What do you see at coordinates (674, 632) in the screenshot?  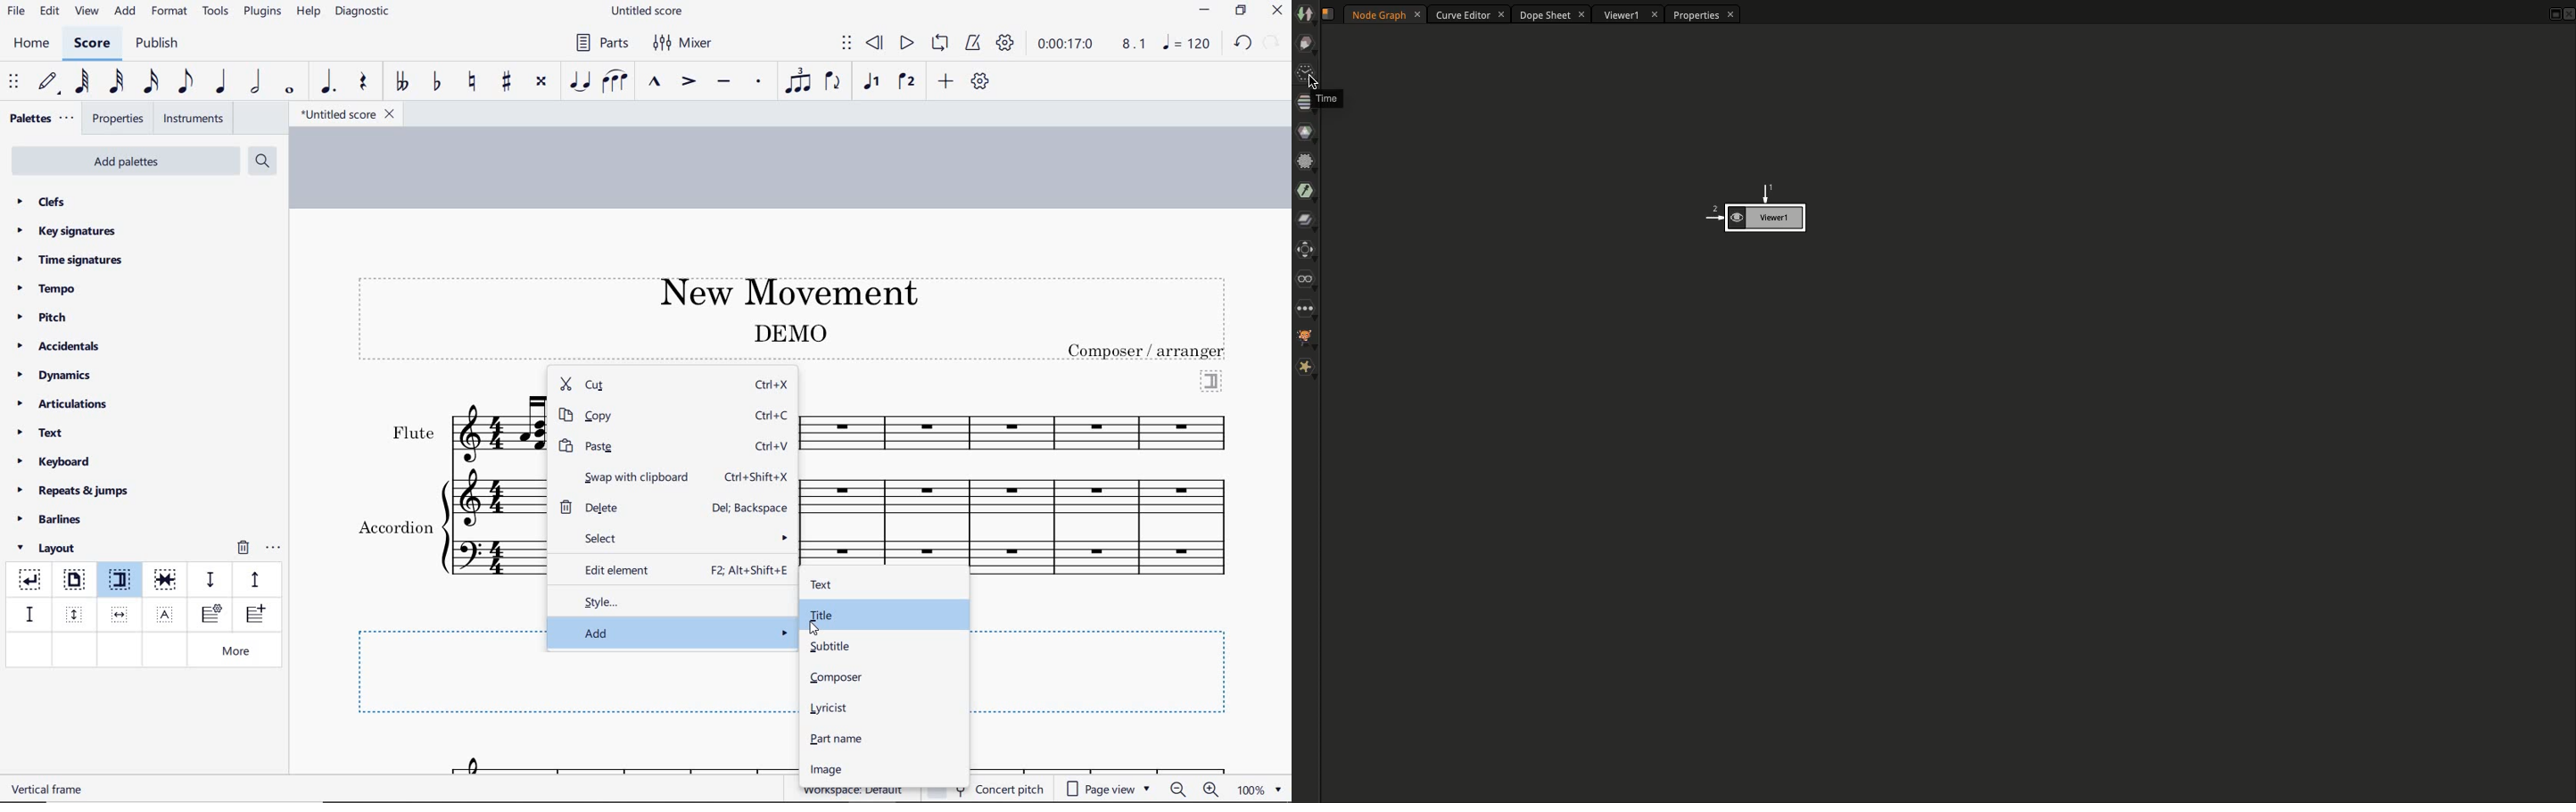 I see `add` at bounding box center [674, 632].